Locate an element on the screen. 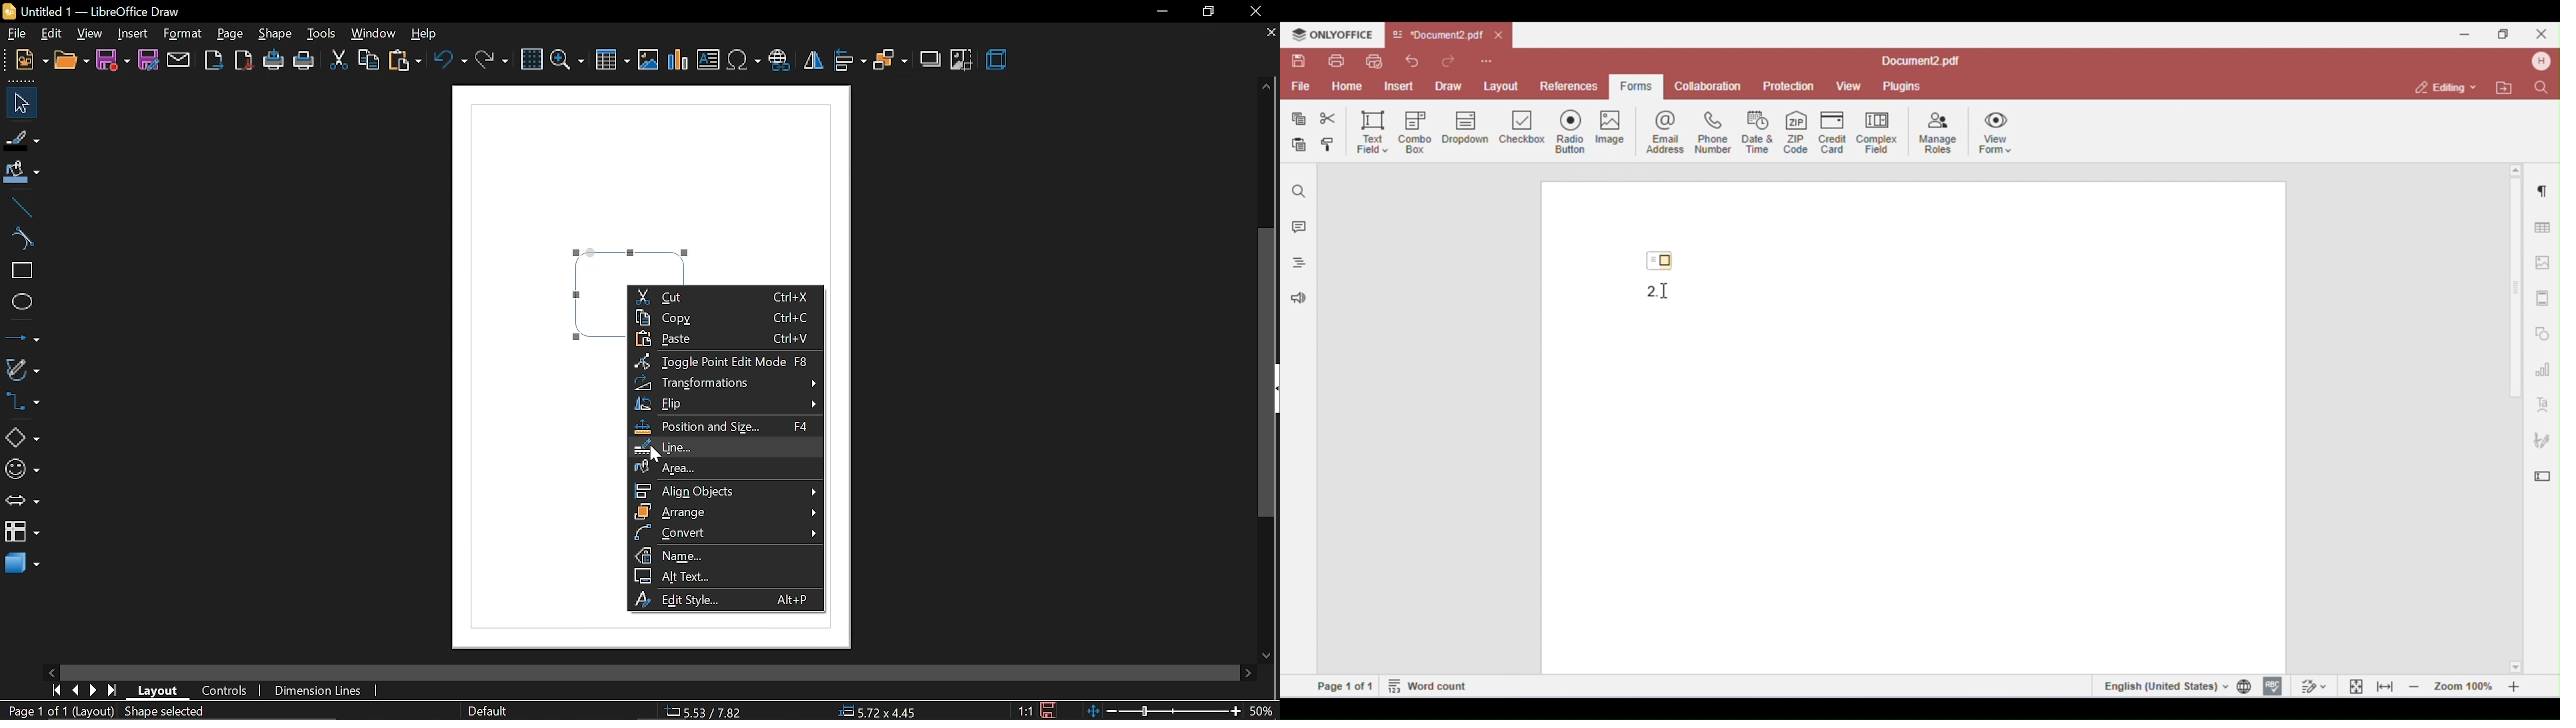 Image resolution: width=2576 pixels, height=728 pixels. crop is located at coordinates (962, 60).